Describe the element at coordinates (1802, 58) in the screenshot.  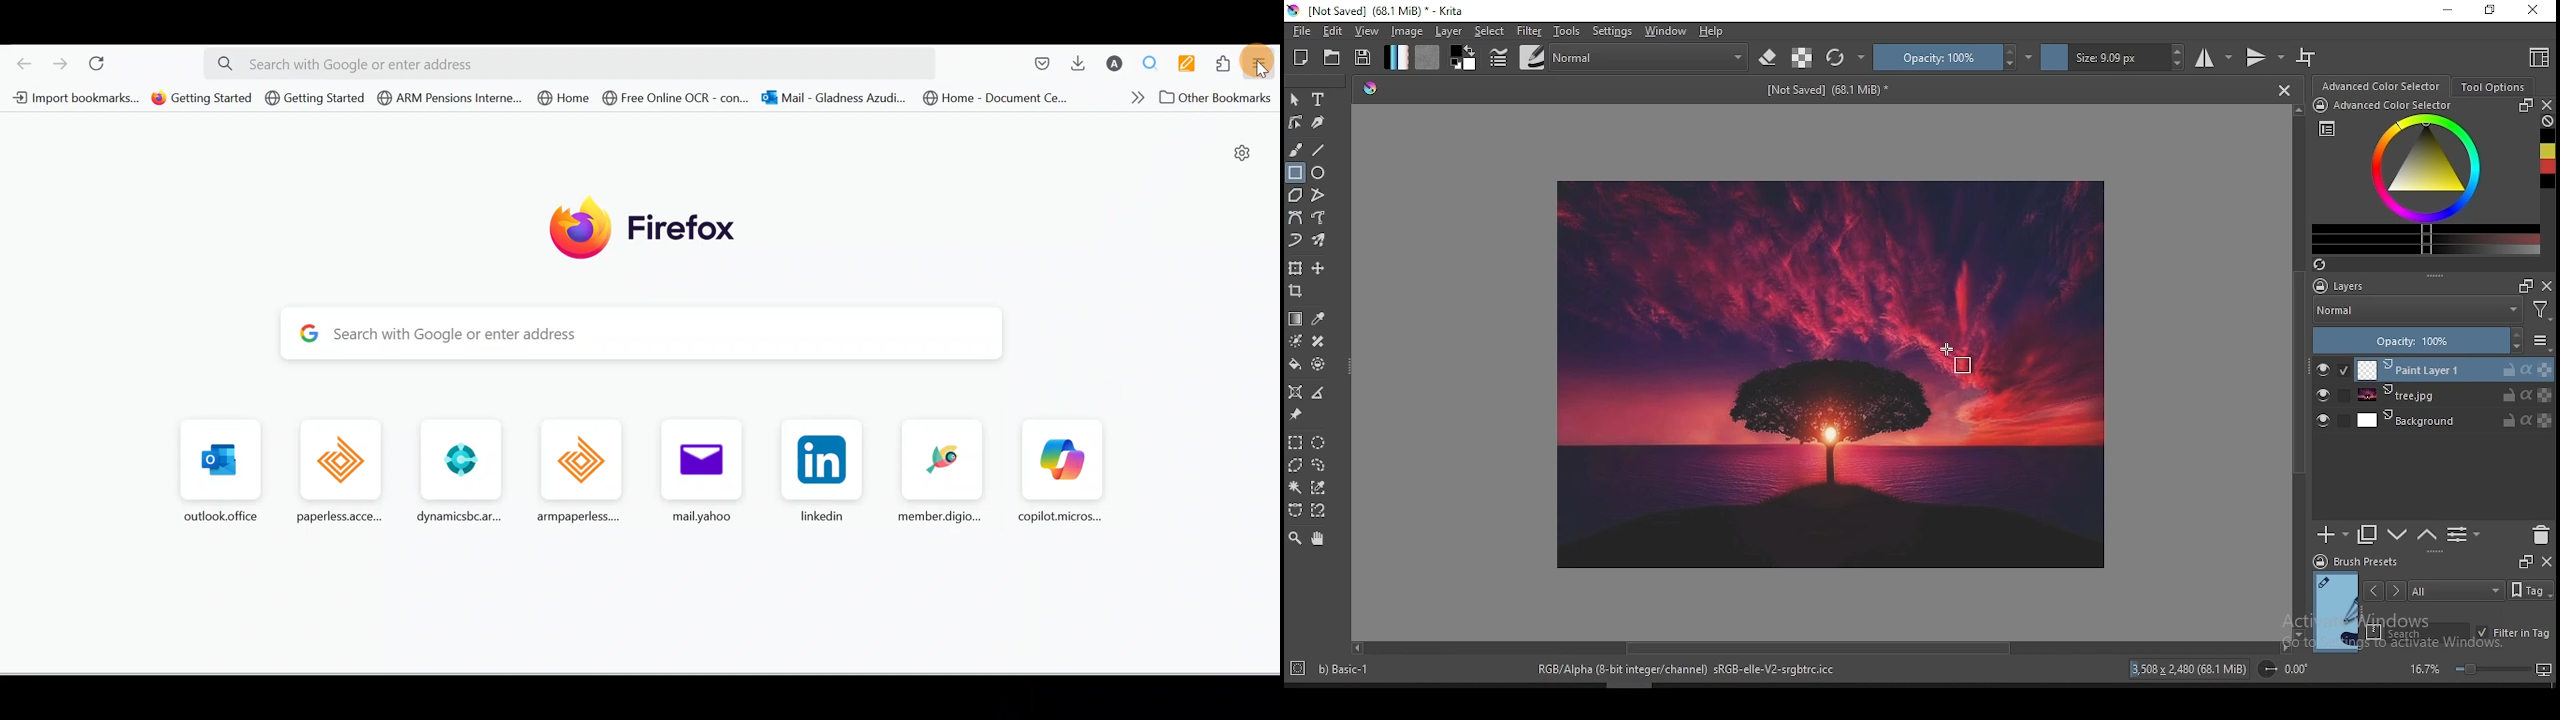
I see `preserve alpha` at that location.